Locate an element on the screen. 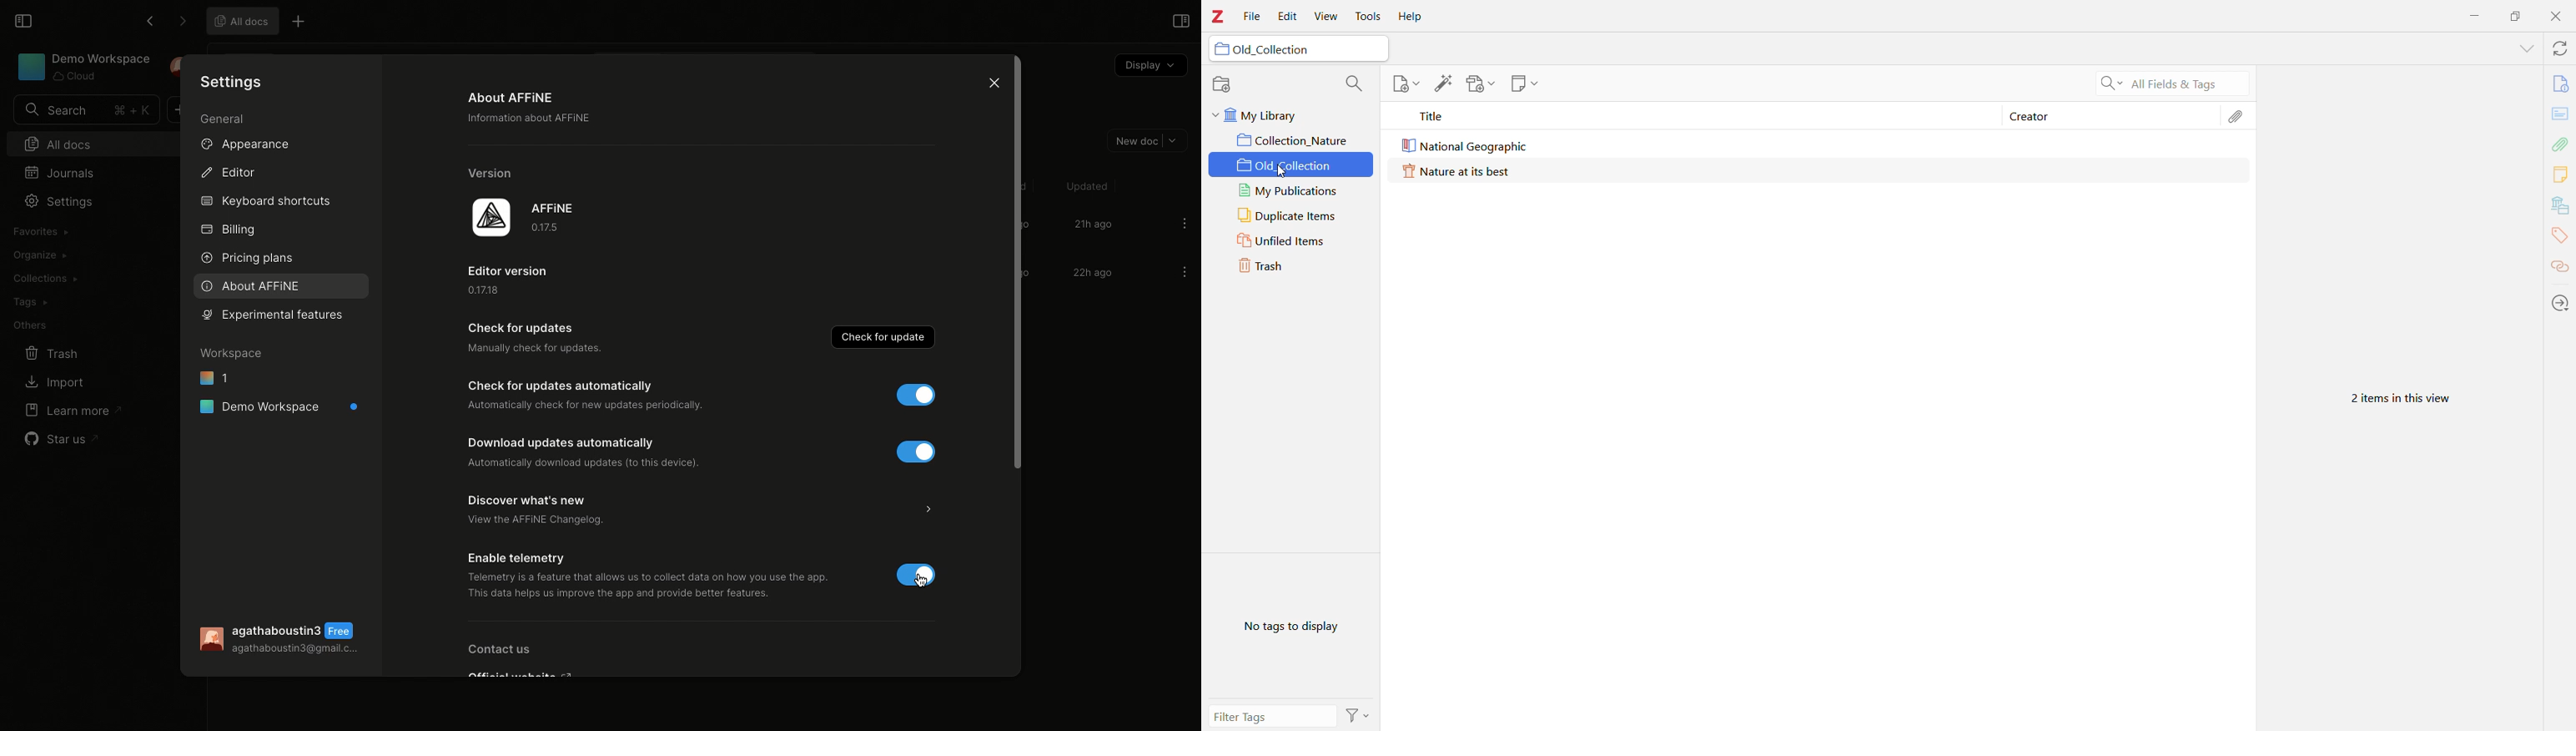  Filter Tags is located at coordinates (1274, 717).